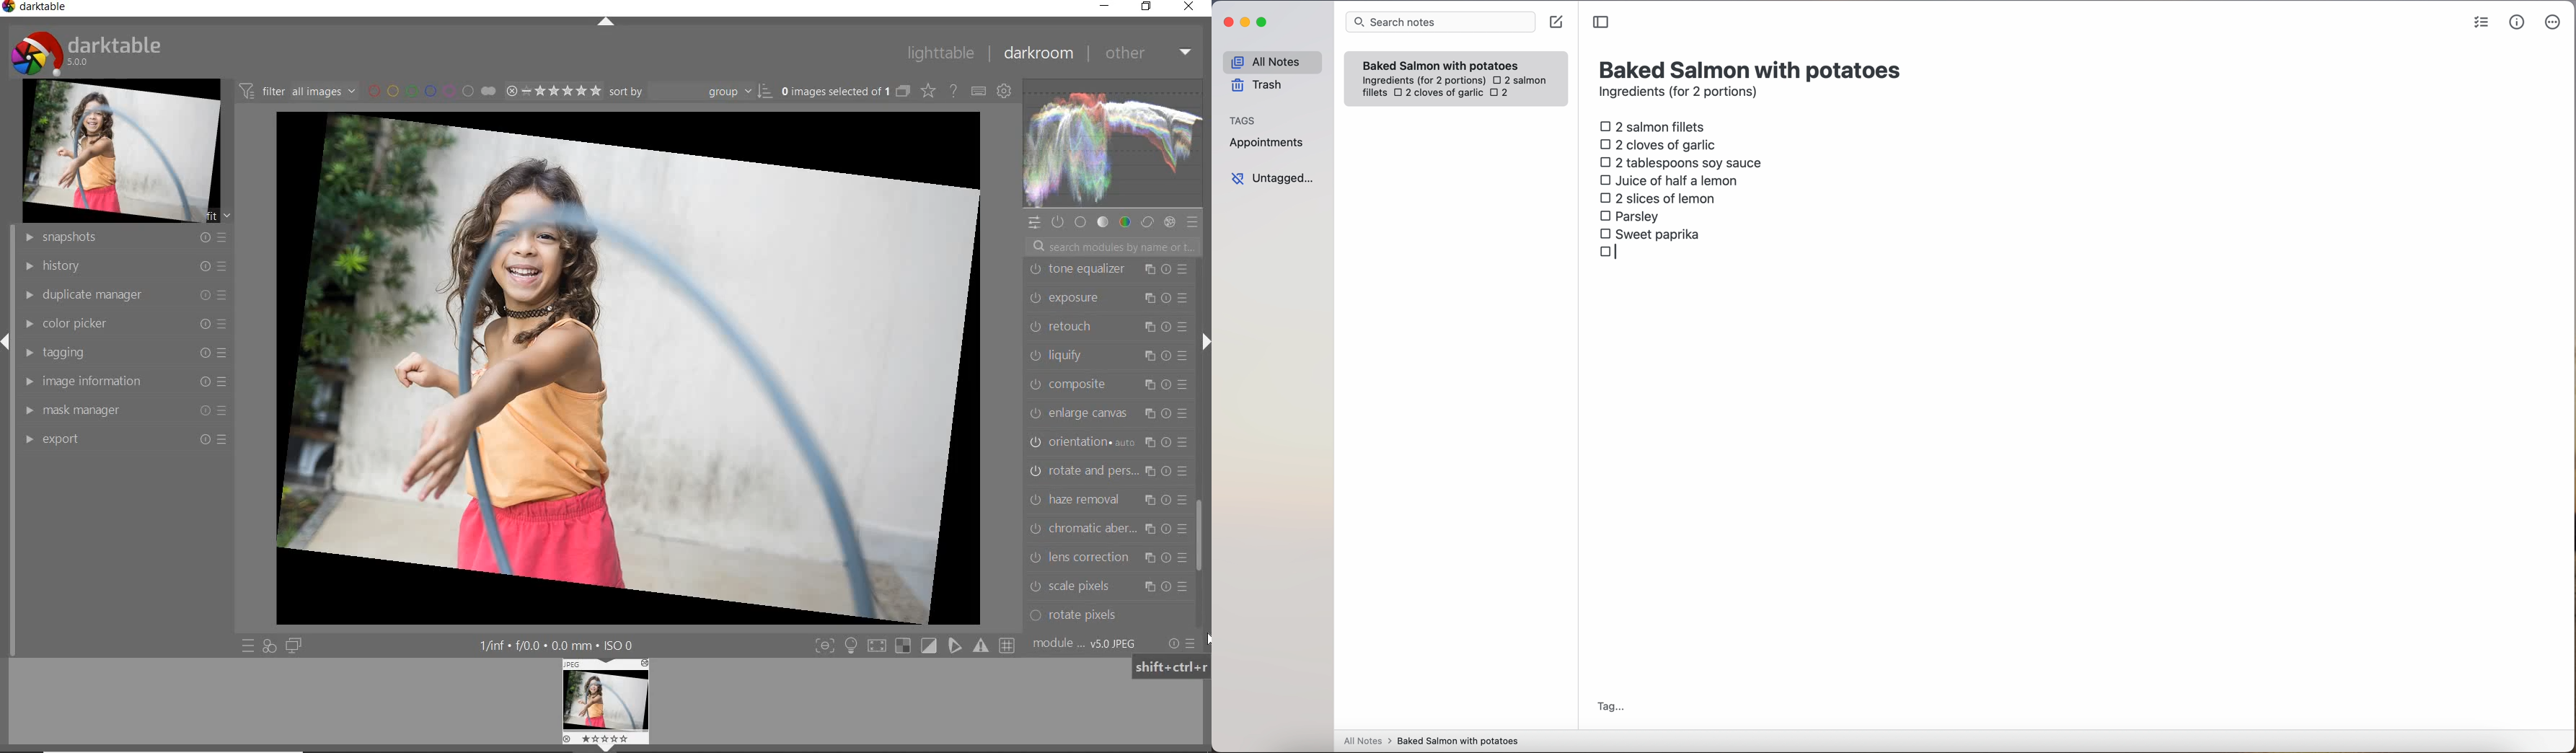 This screenshot has height=756, width=2576. Describe the element at coordinates (903, 92) in the screenshot. I see `collapse grouped images` at that location.